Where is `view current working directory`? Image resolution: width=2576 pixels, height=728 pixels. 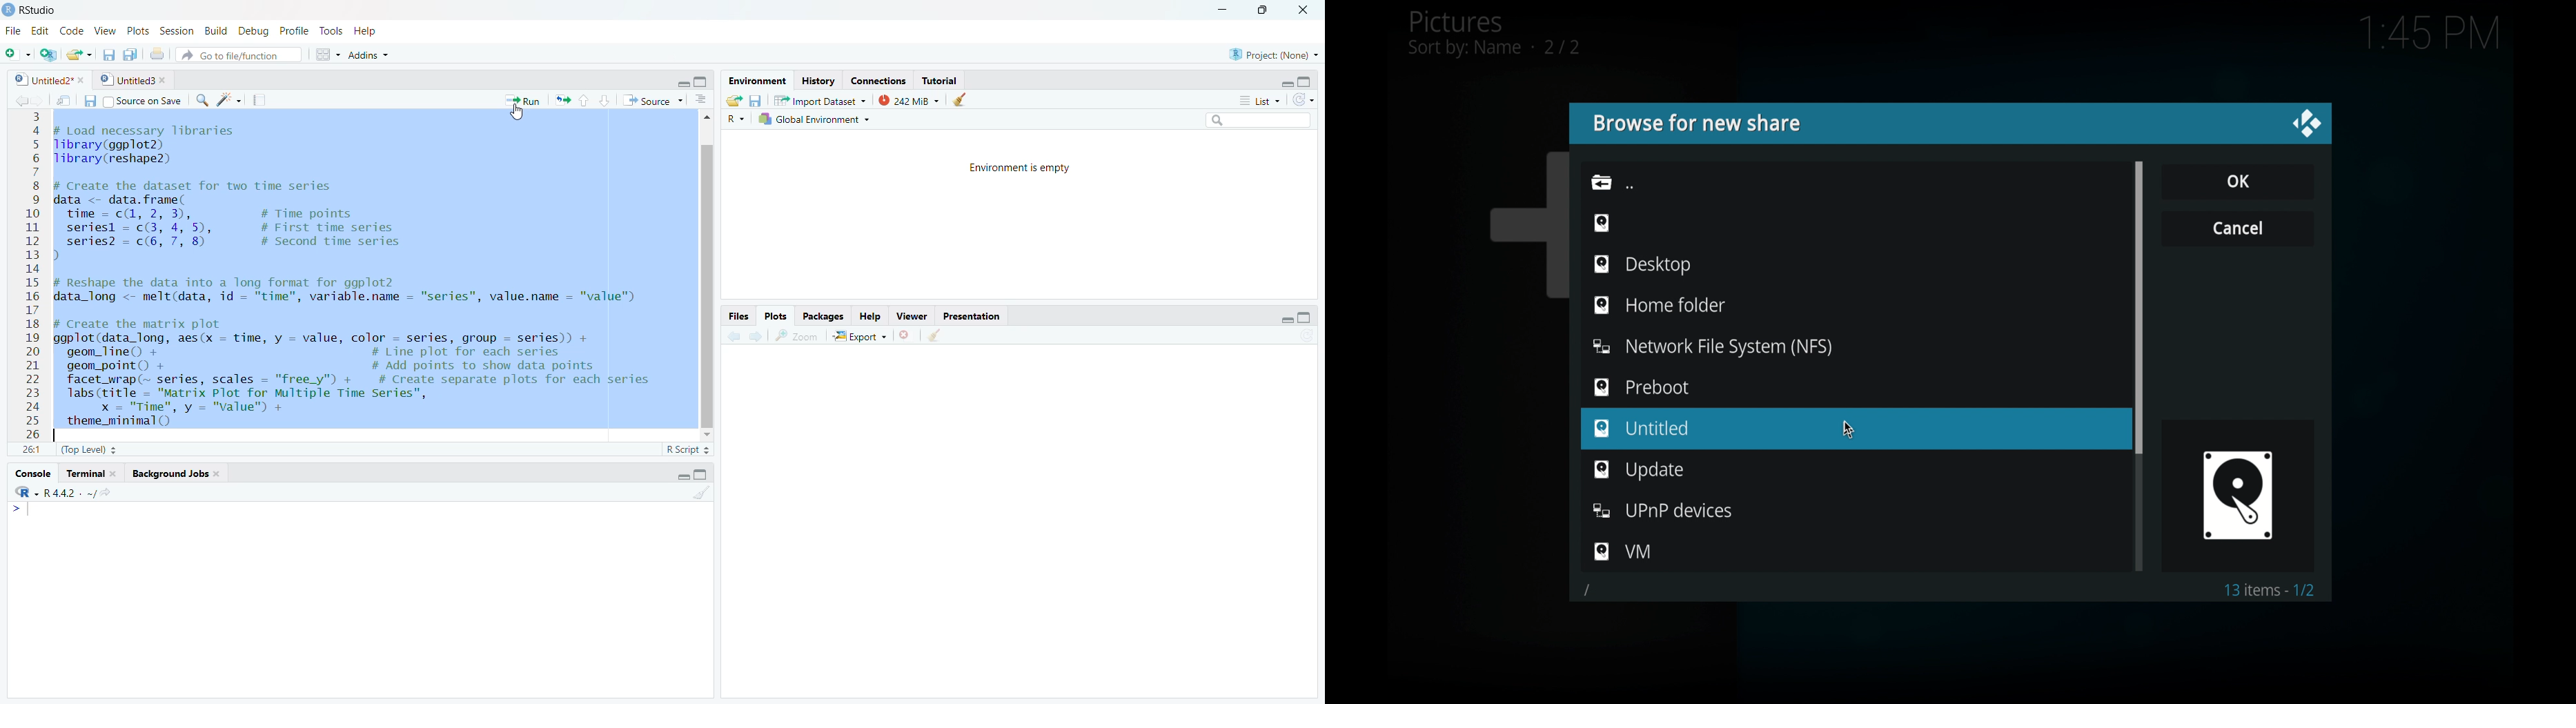 view current working directory is located at coordinates (105, 492).